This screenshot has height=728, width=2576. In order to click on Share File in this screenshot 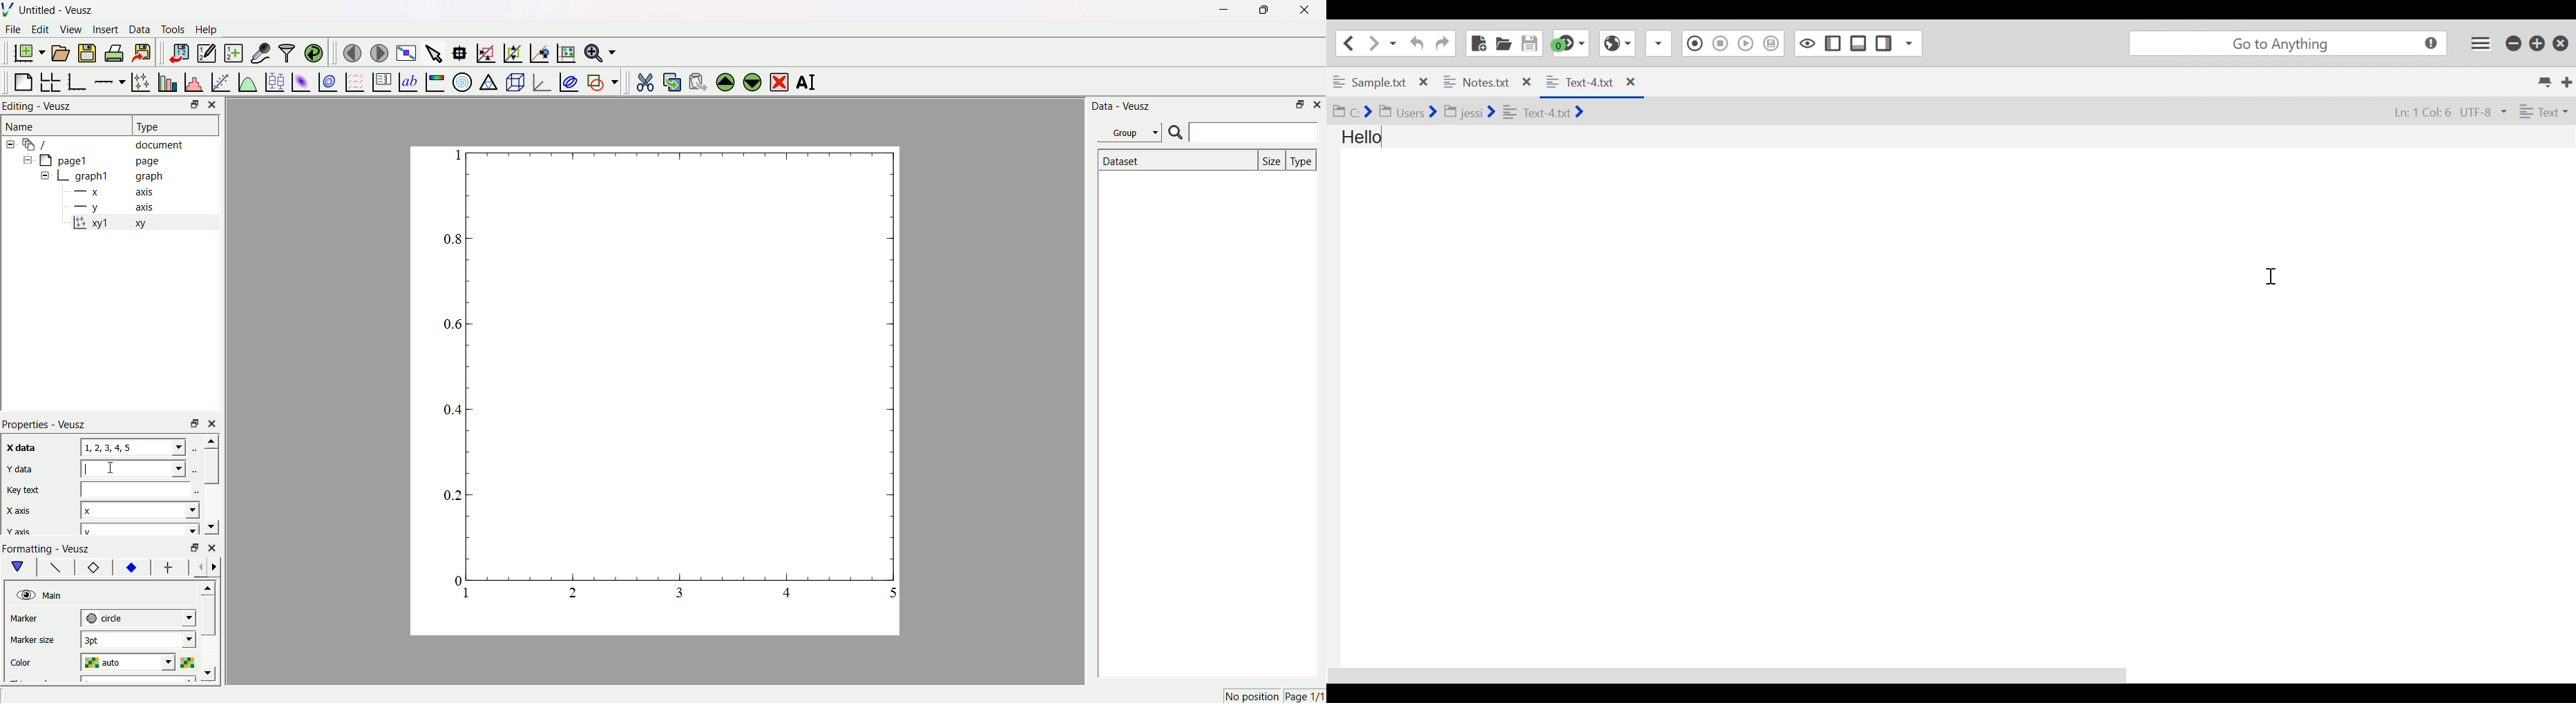, I will do `click(1659, 44)`.